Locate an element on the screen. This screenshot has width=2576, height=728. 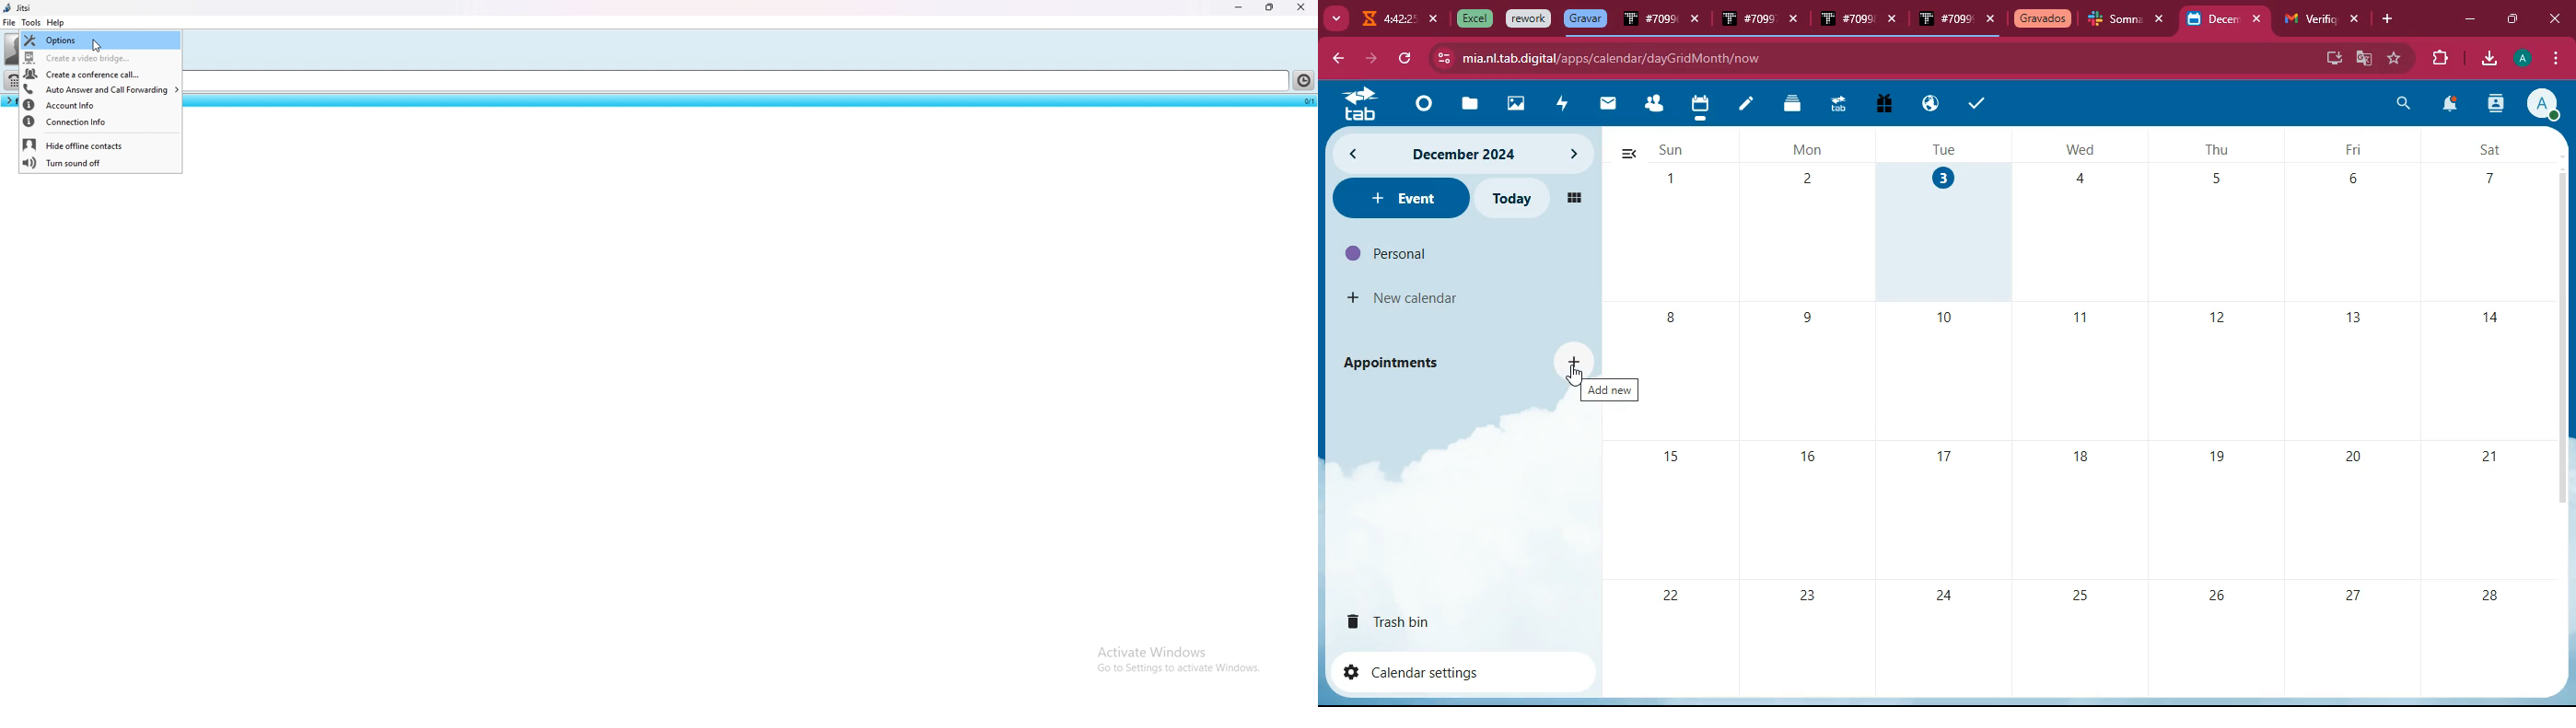
mail is located at coordinates (1608, 104).